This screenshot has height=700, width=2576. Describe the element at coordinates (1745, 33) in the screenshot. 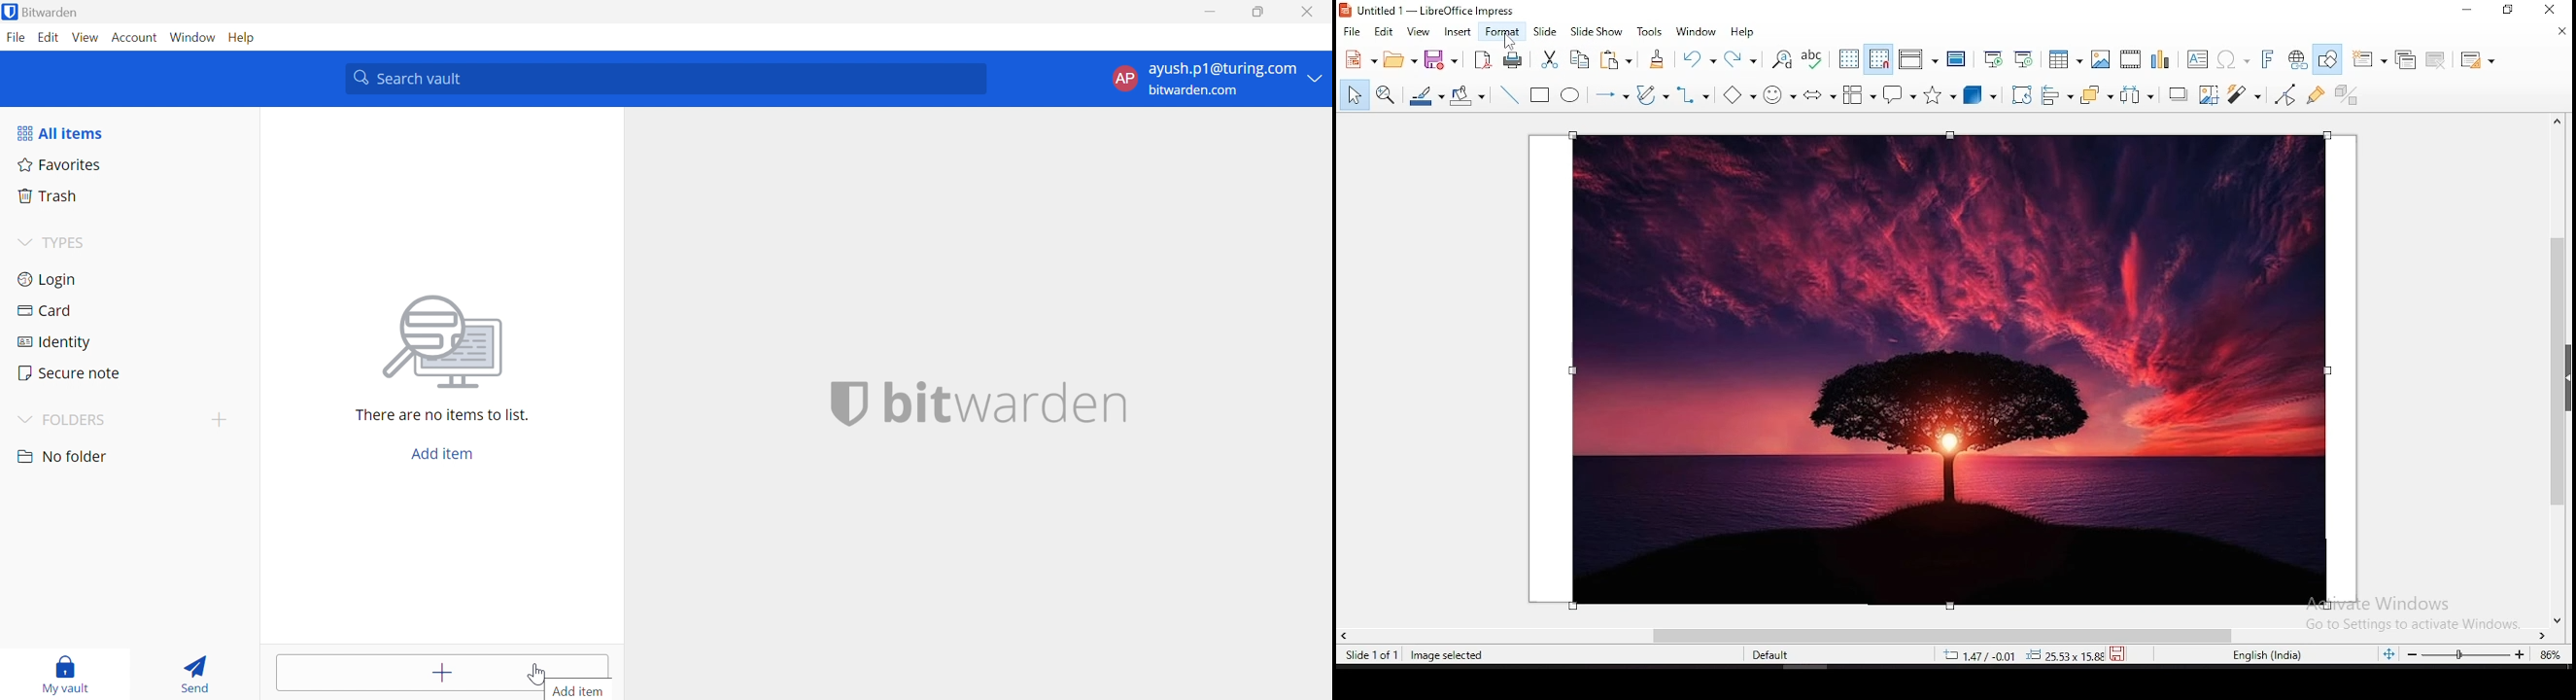

I see `help` at that location.